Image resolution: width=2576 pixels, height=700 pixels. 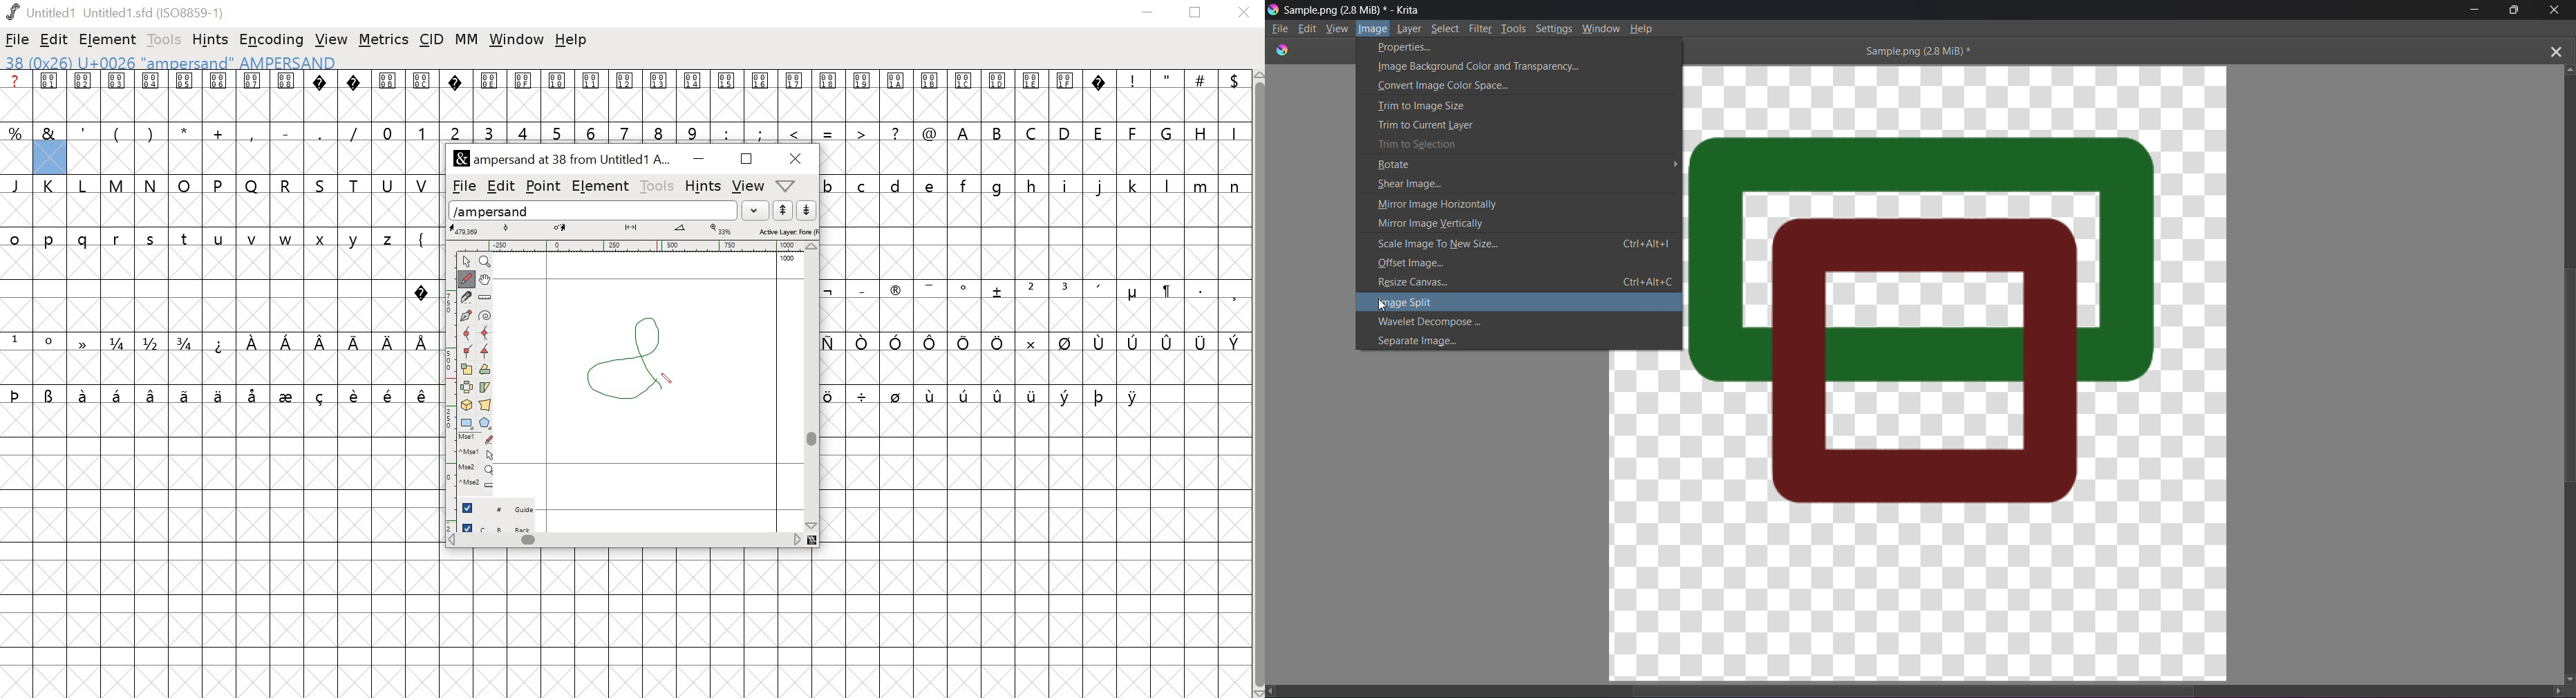 I want to click on drag out its control points , so click(x=466, y=317).